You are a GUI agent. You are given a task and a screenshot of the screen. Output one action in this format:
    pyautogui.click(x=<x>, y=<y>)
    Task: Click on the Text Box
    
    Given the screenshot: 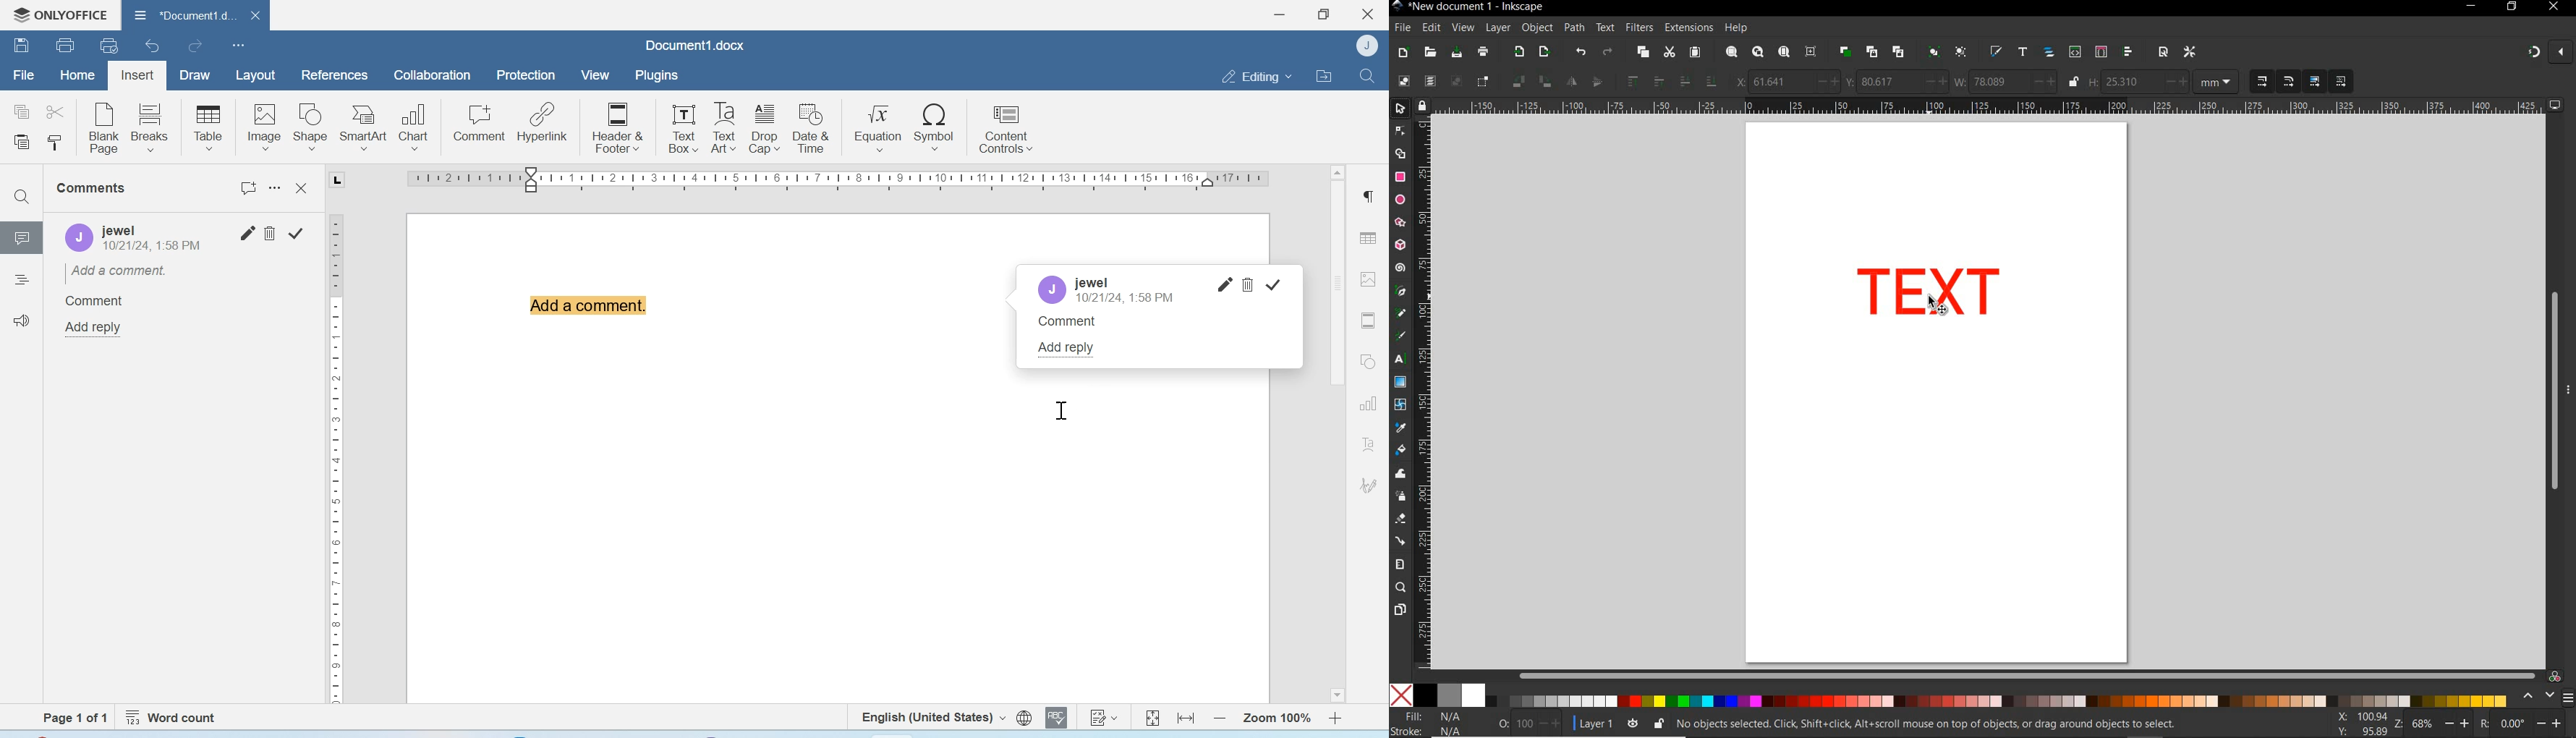 What is the action you would take?
    pyautogui.click(x=680, y=128)
    